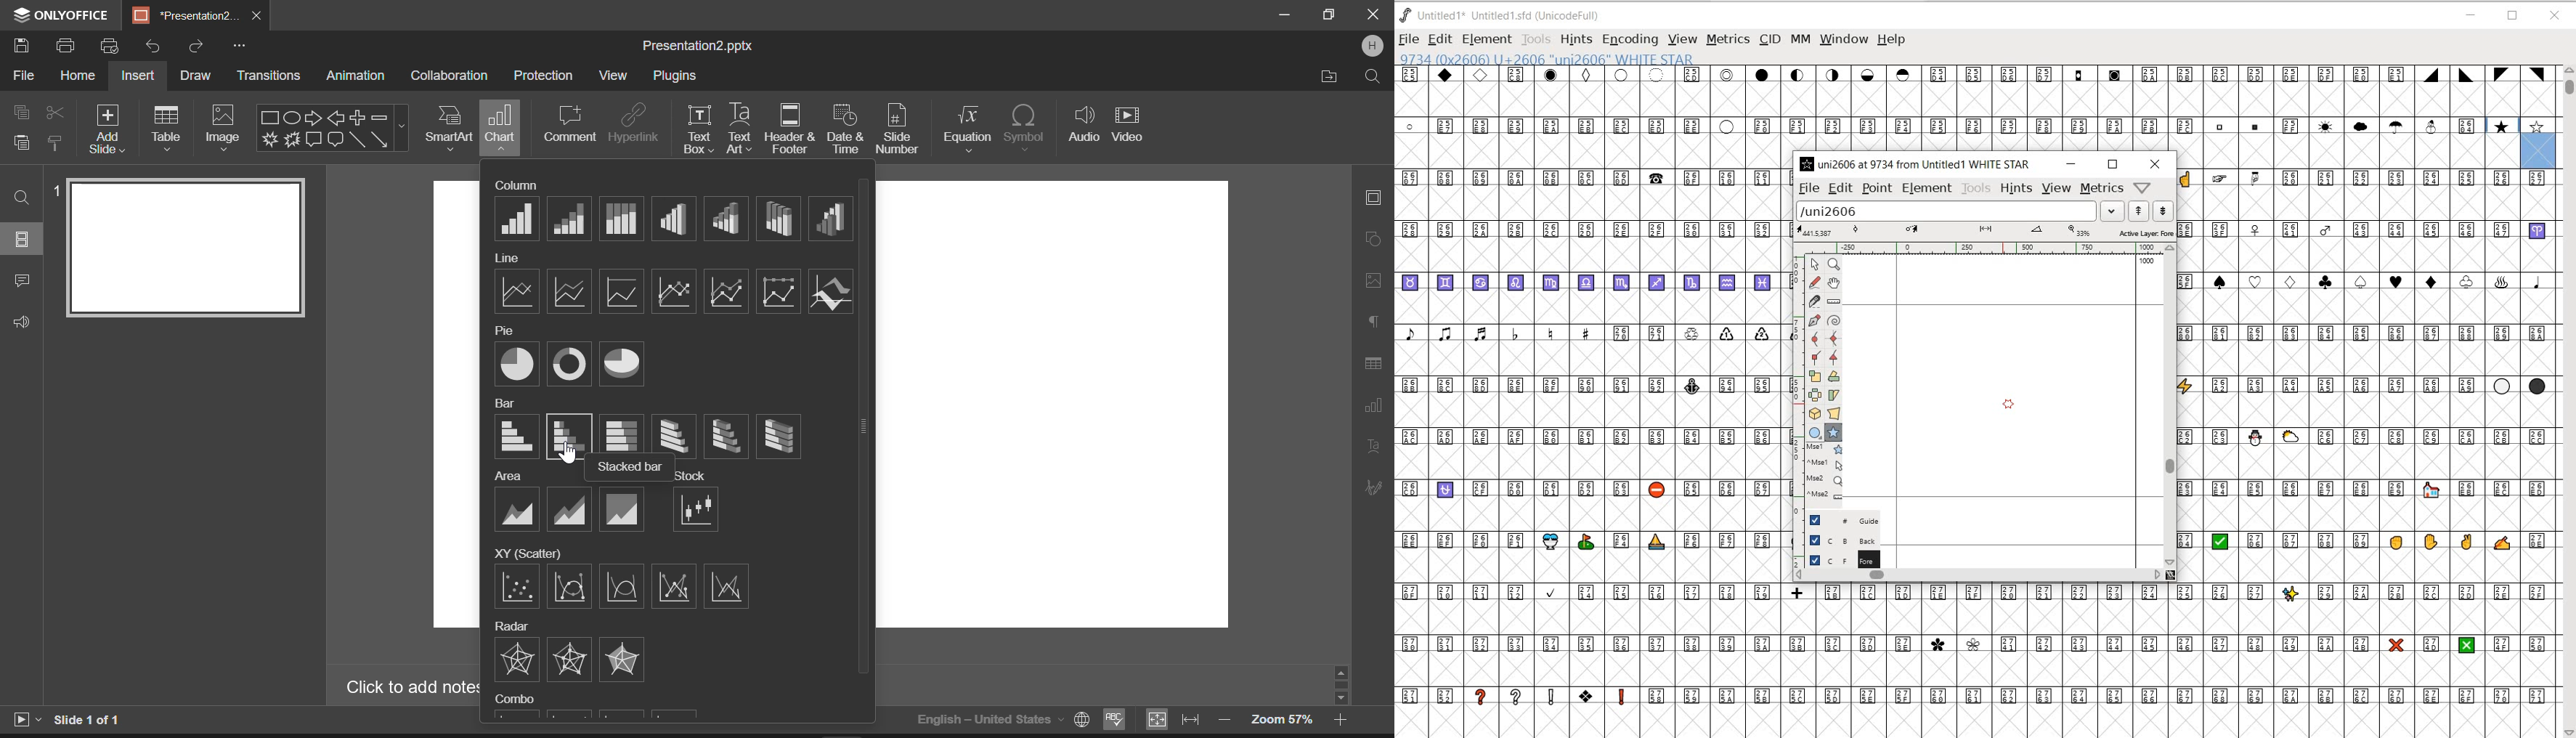 The image size is (2576, 756). Describe the element at coordinates (674, 434) in the screenshot. I see `3-D Clutered Bar` at that location.